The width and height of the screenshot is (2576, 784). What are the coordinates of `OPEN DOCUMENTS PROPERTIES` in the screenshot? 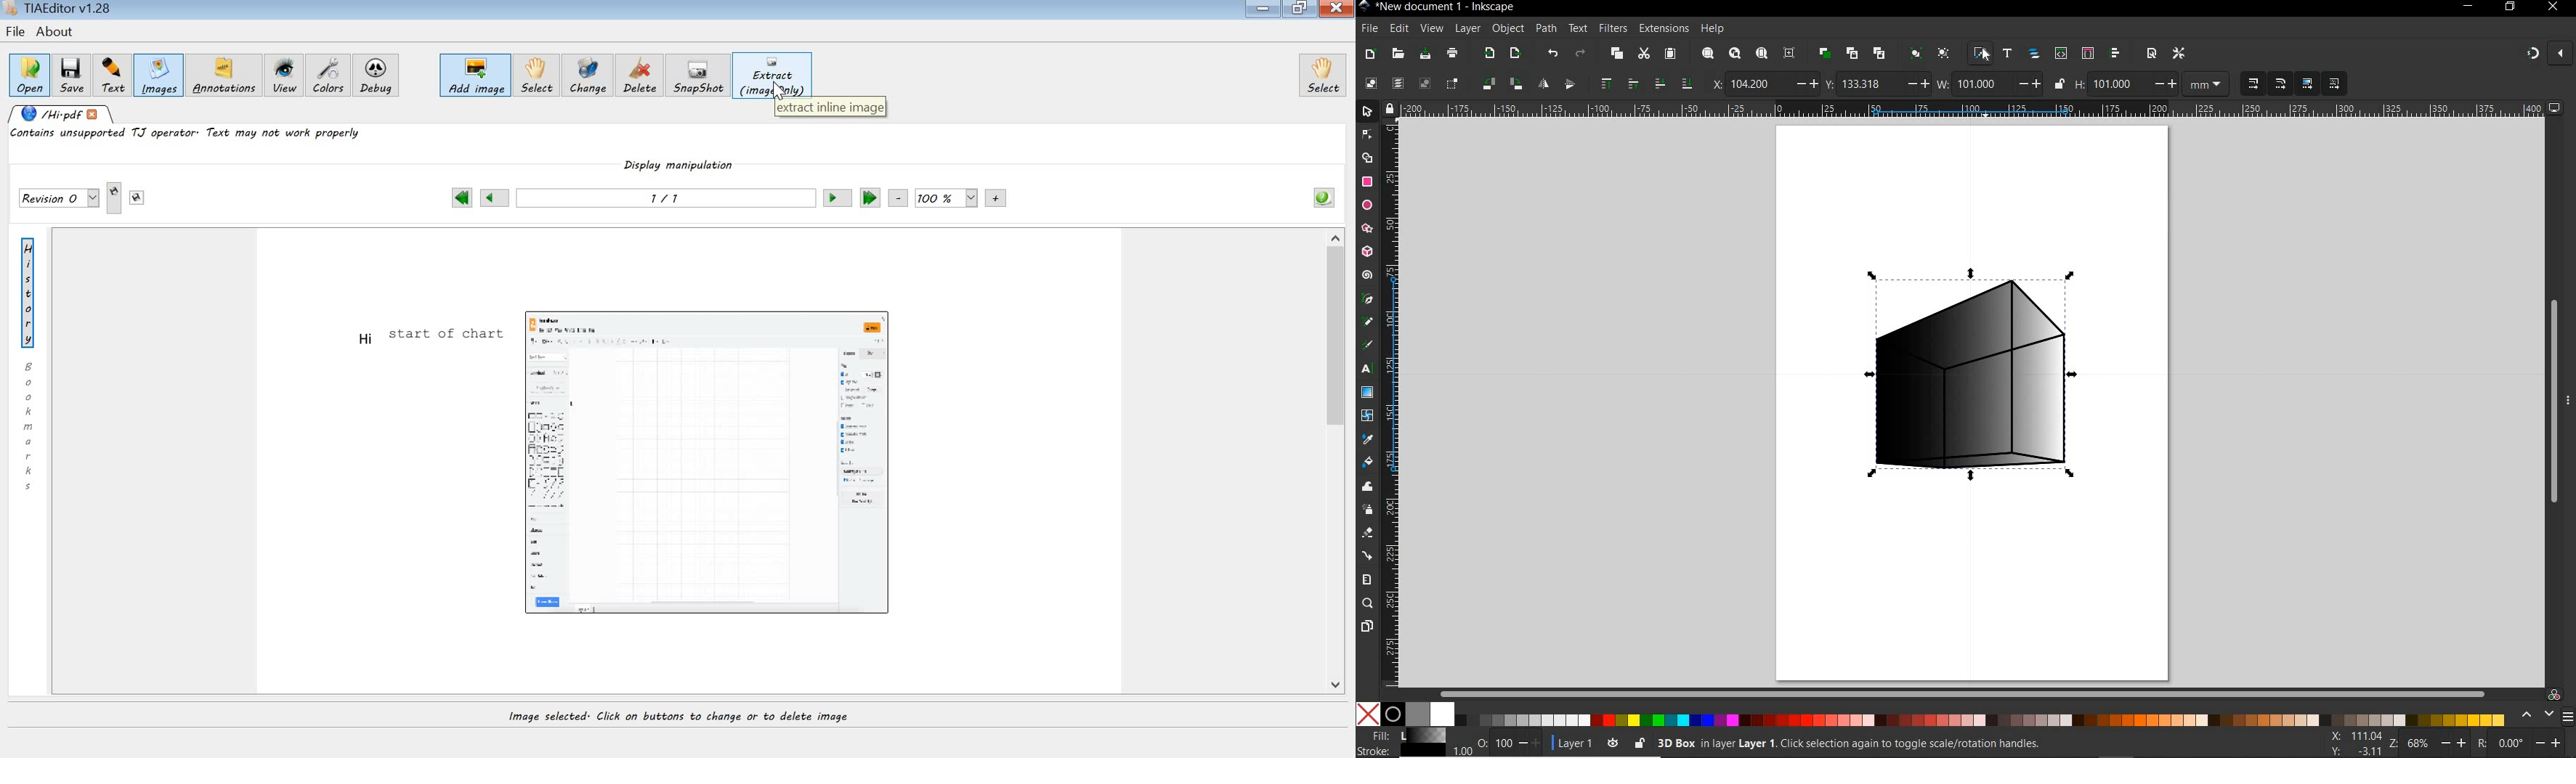 It's located at (2151, 54).